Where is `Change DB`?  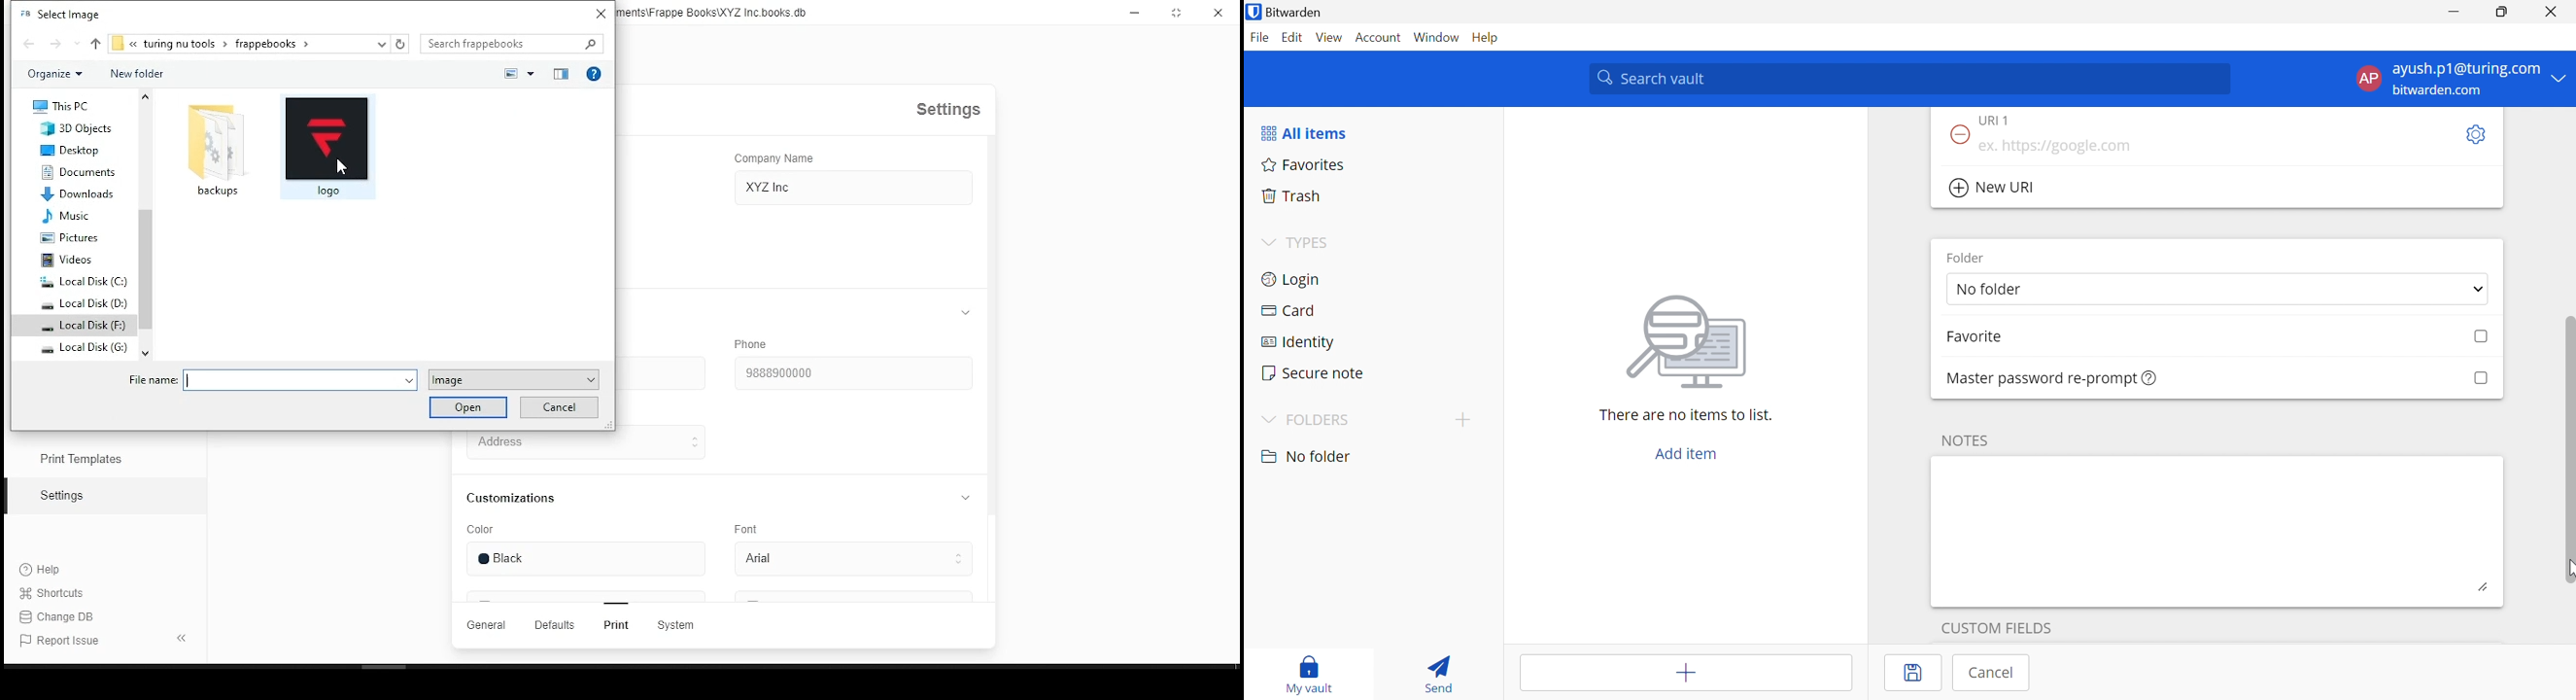 Change DB is located at coordinates (59, 616).